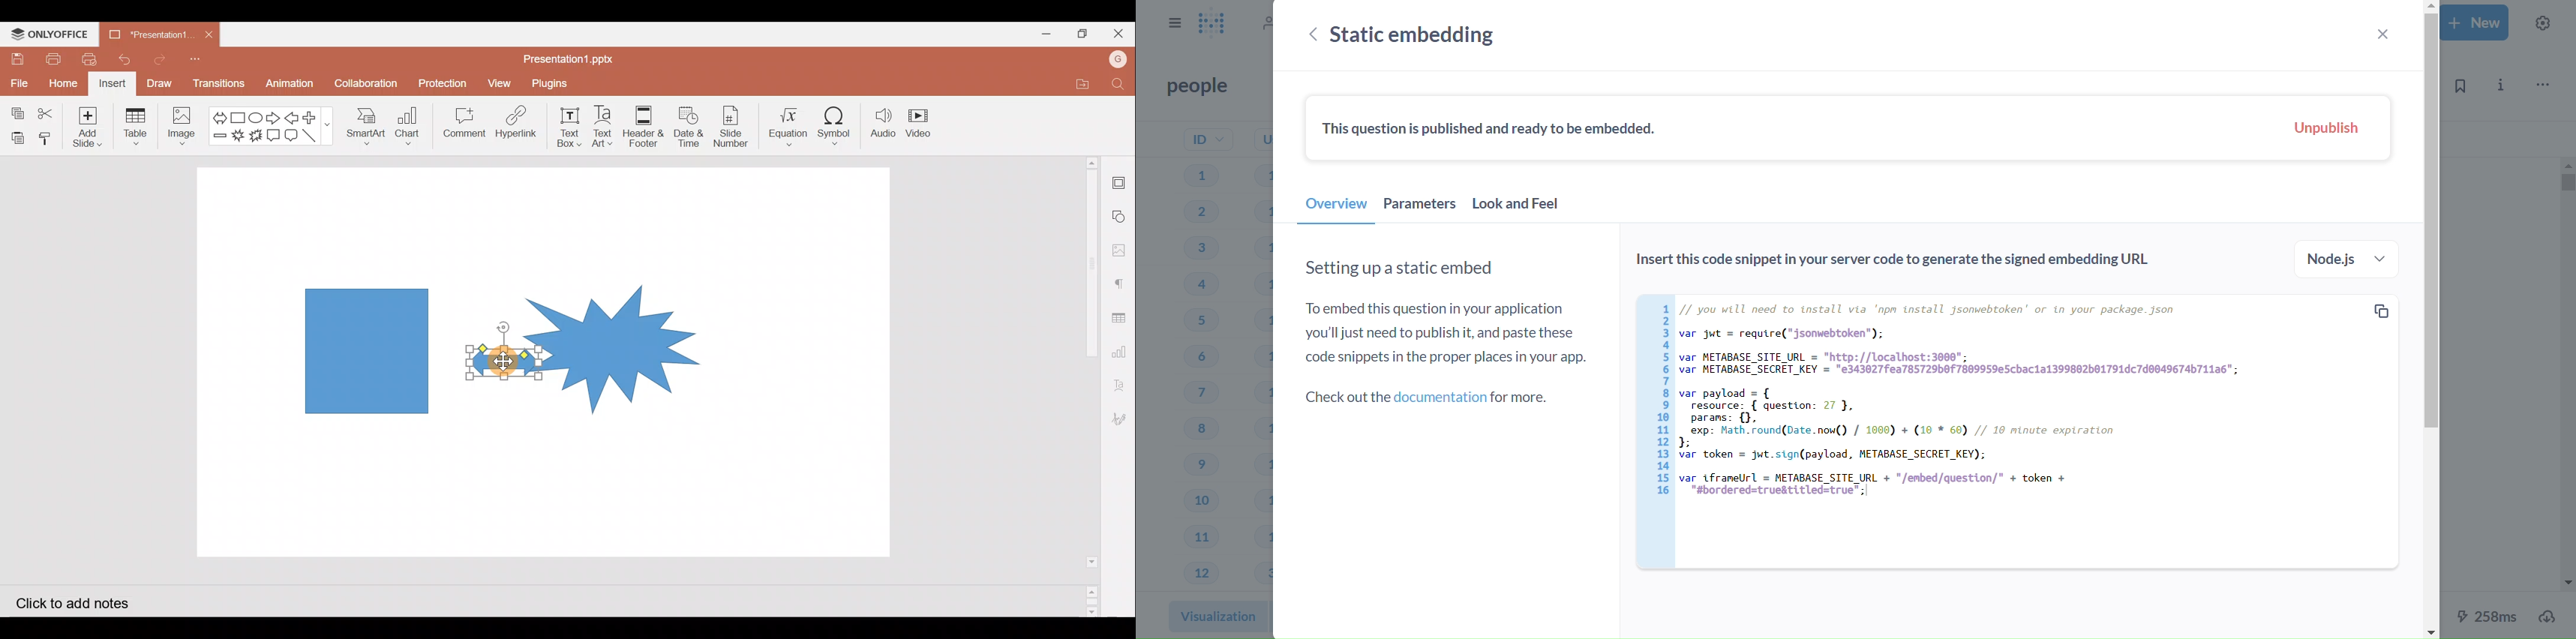  What do you see at coordinates (552, 85) in the screenshot?
I see `Plugins` at bounding box center [552, 85].